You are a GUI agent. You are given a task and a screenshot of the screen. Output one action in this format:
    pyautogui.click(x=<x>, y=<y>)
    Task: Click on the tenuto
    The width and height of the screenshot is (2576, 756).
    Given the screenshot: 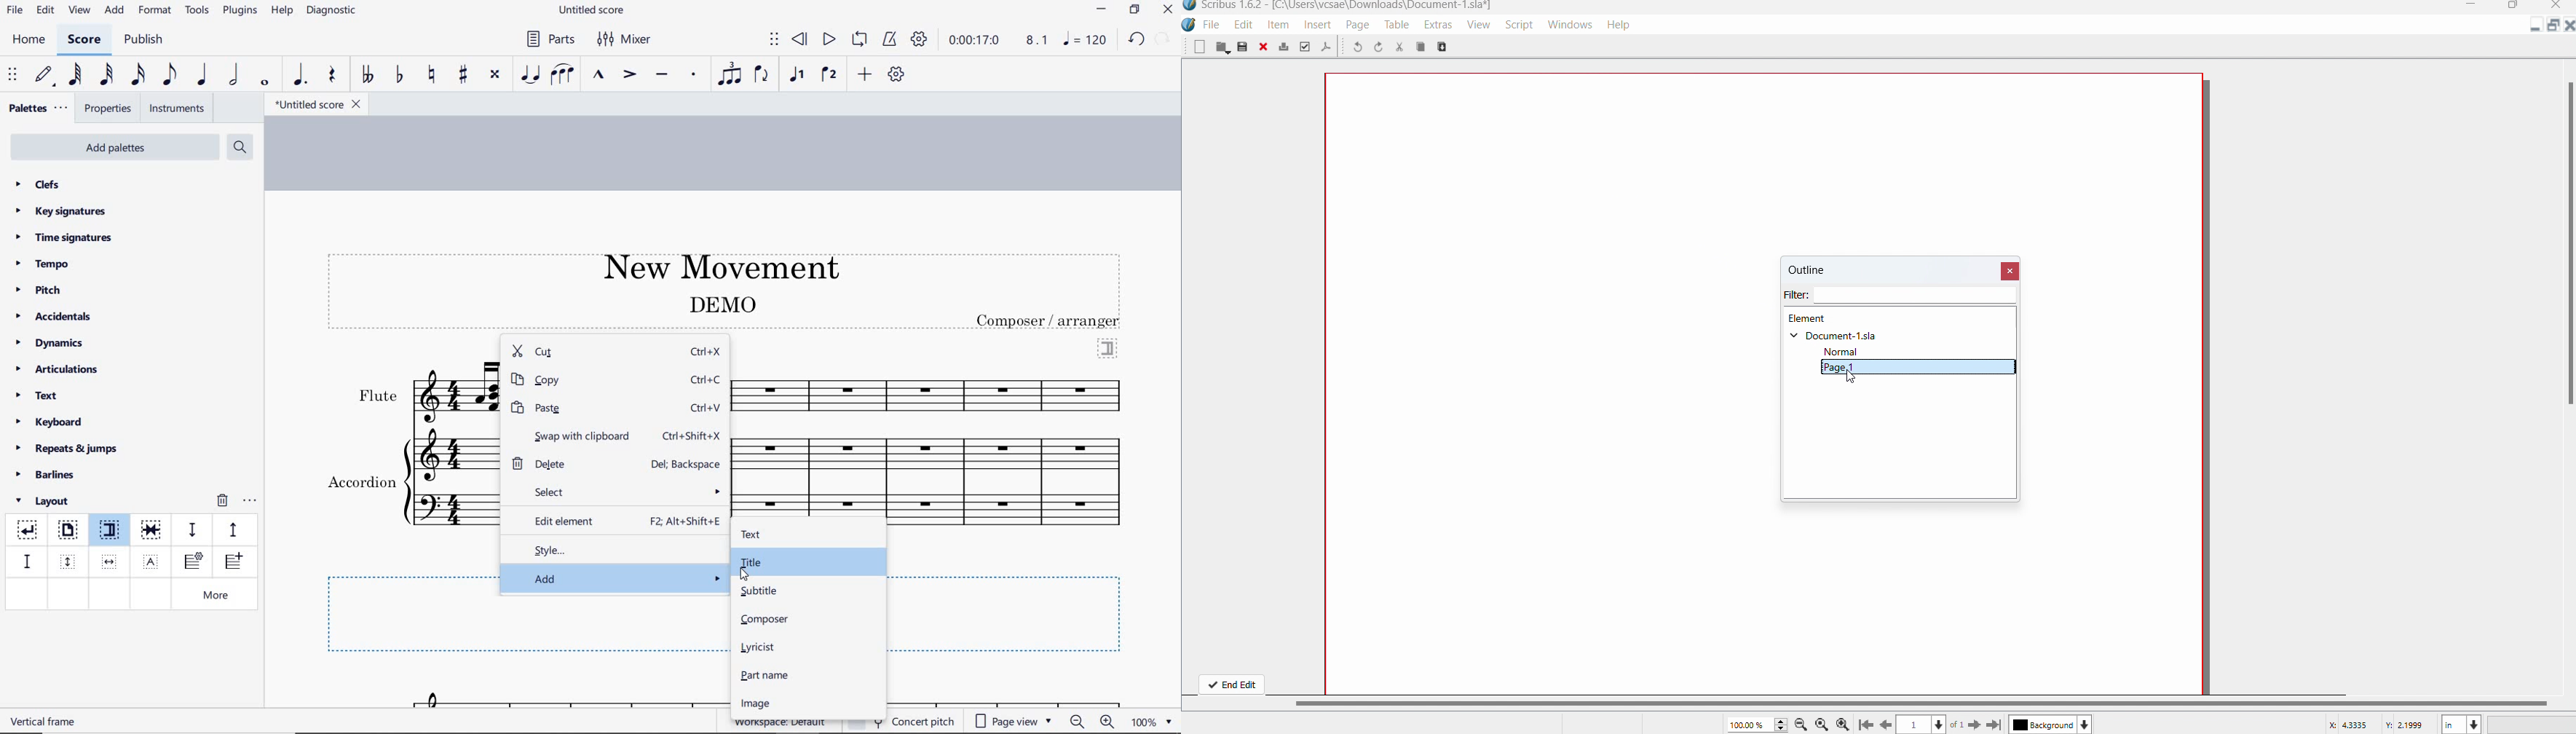 What is the action you would take?
    pyautogui.click(x=661, y=75)
    